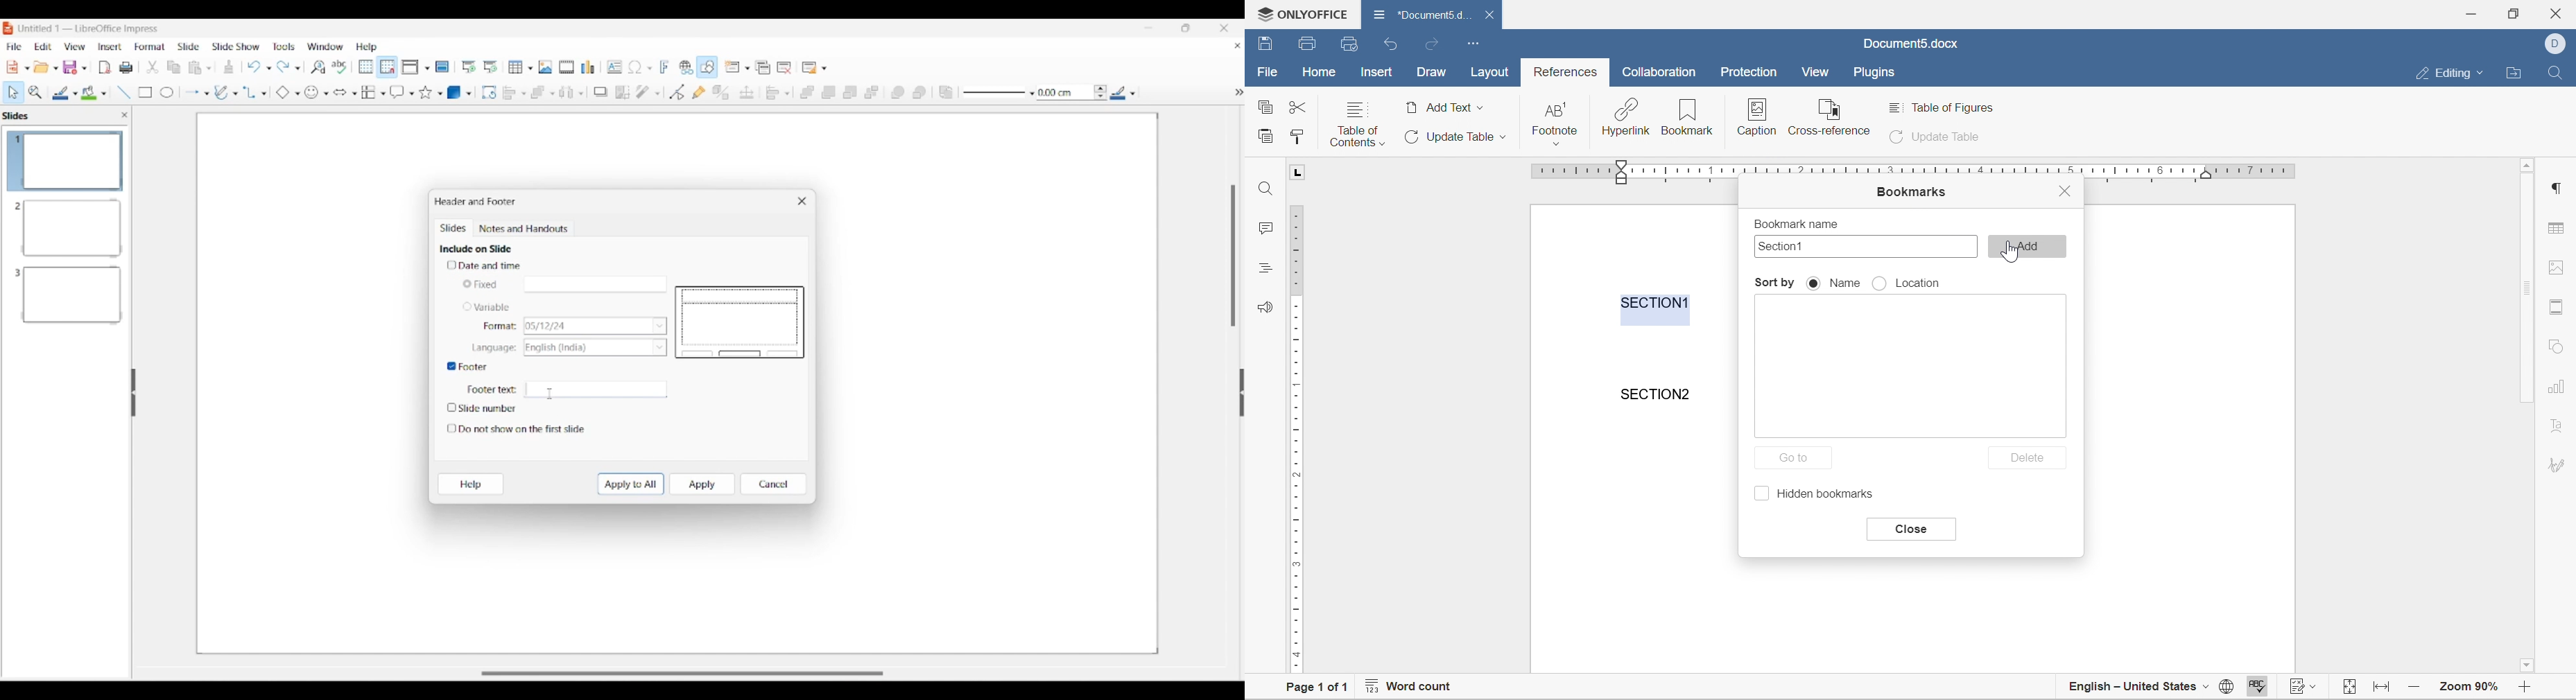 This screenshot has width=2576, height=700. What do you see at coordinates (1910, 193) in the screenshot?
I see `bookmarks` at bounding box center [1910, 193].